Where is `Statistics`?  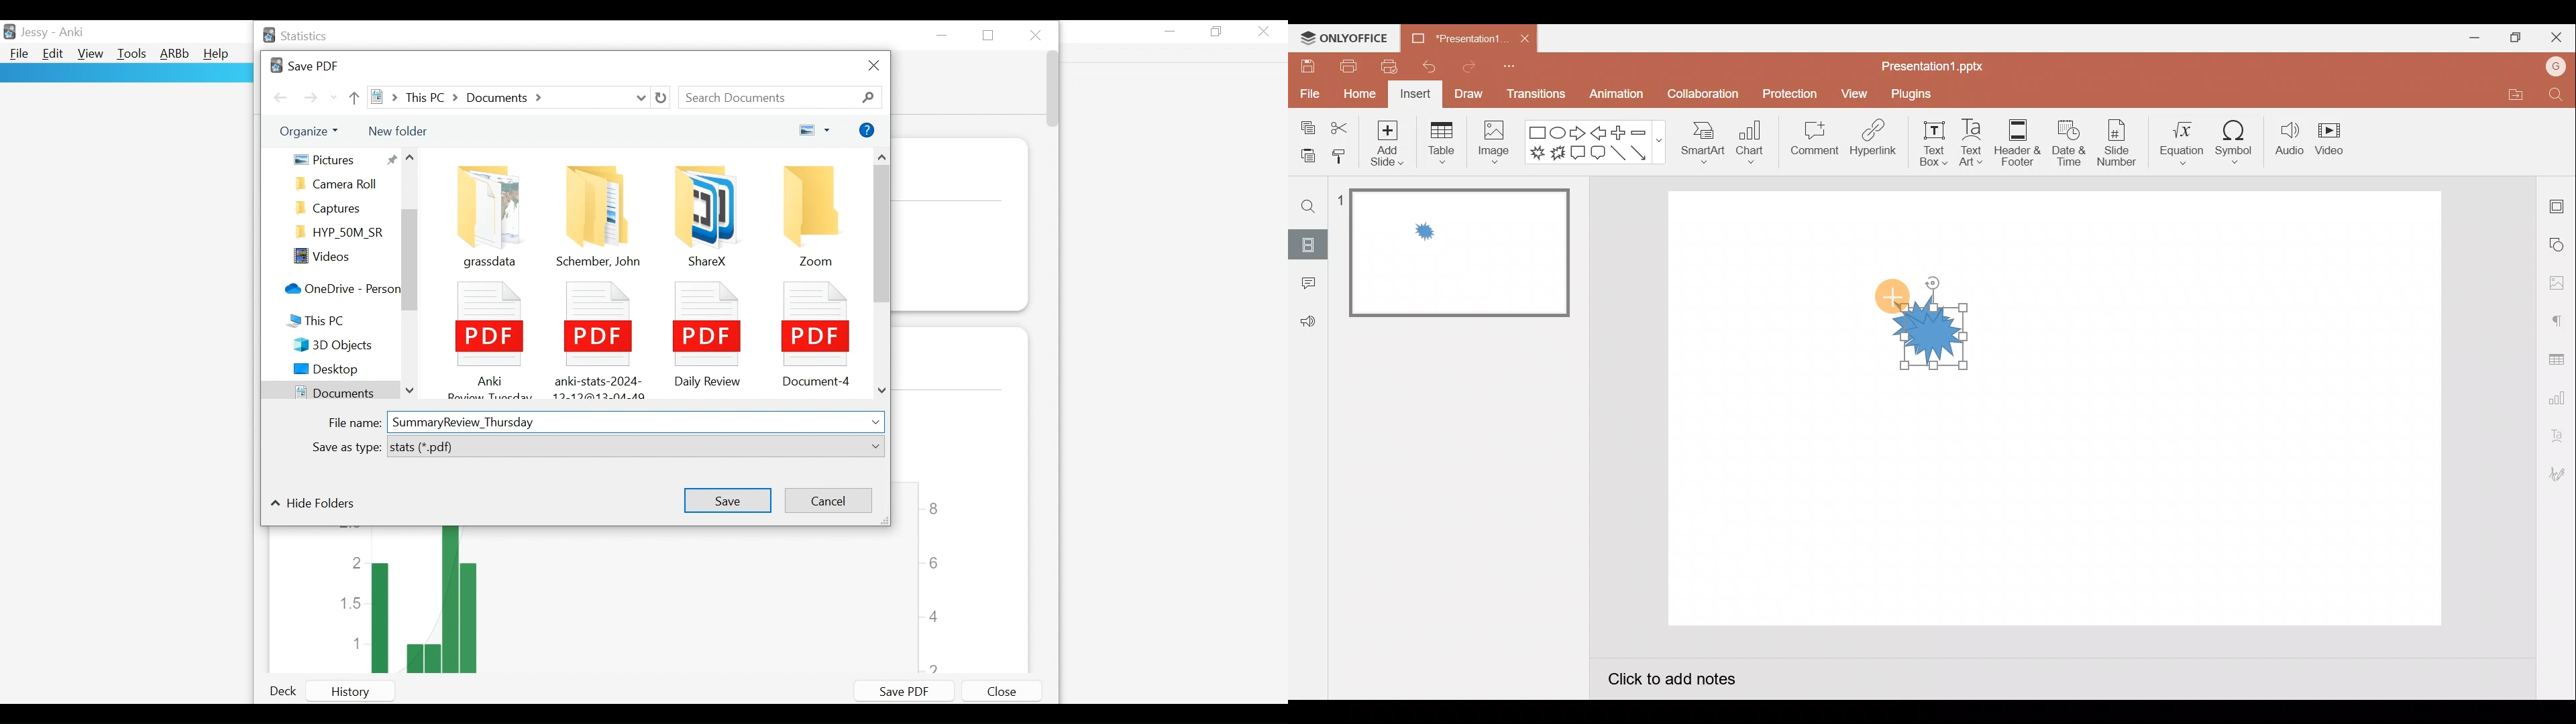
Statistics is located at coordinates (297, 36).